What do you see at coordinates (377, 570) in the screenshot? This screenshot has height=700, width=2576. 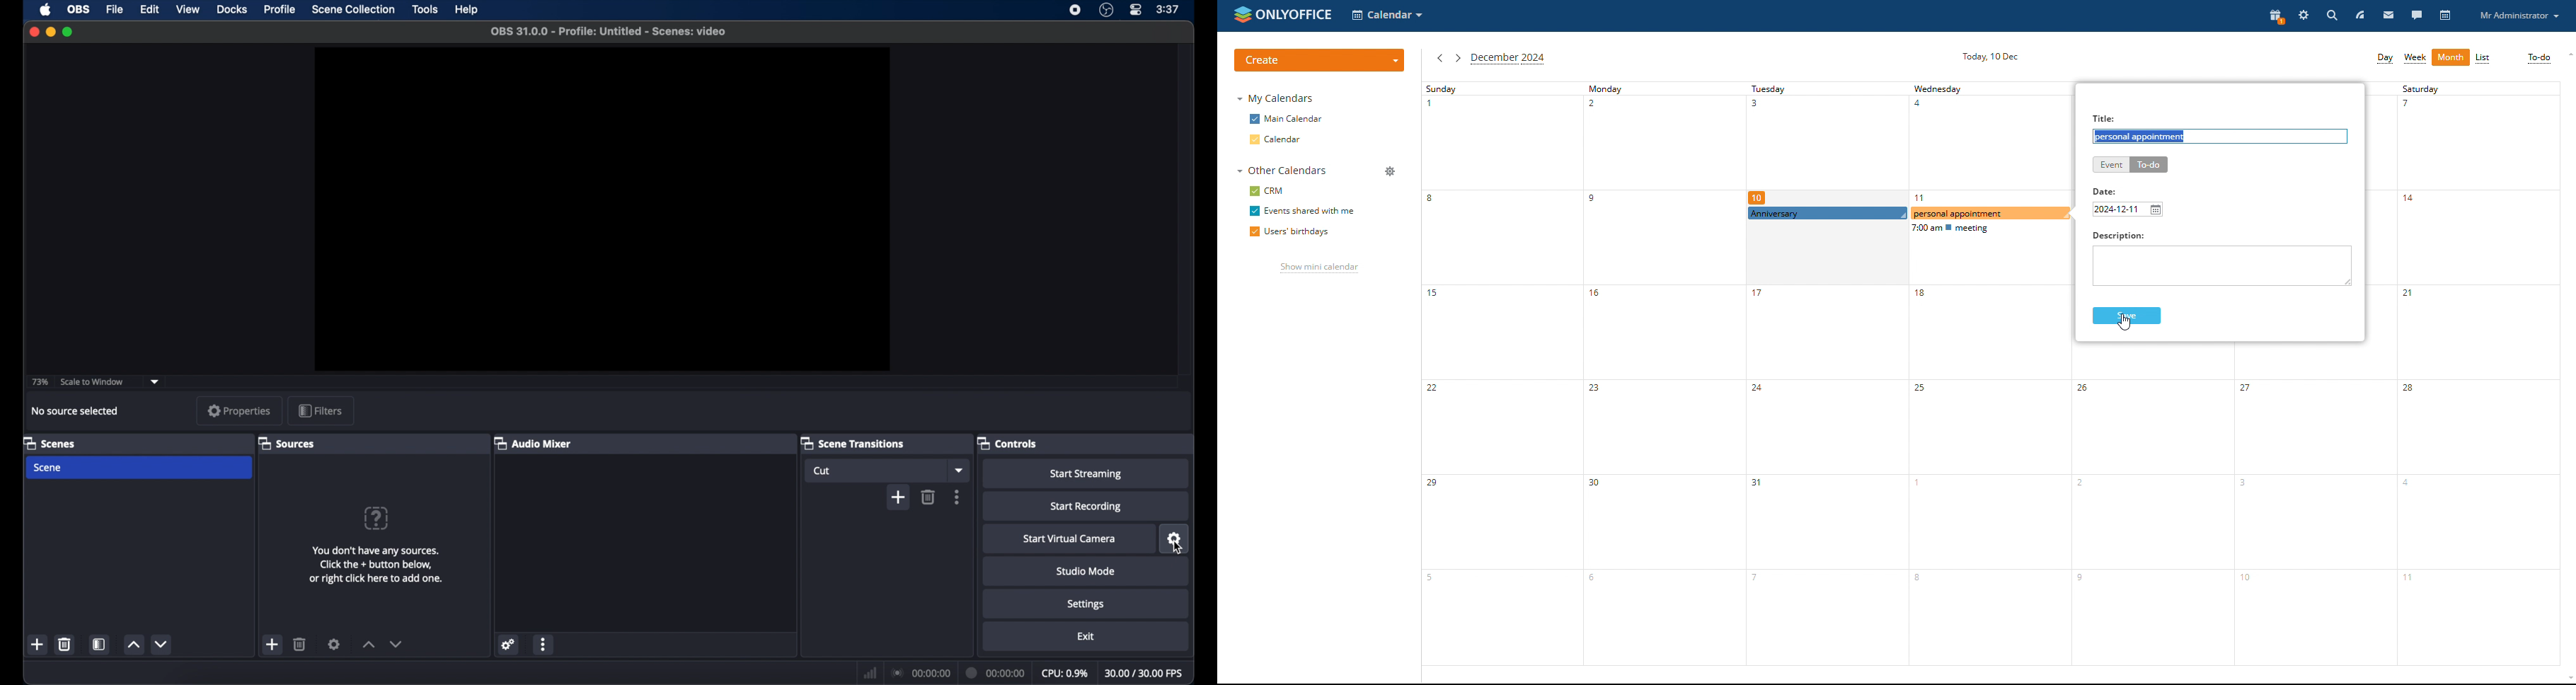 I see `You don't have any sources.
Click the + button below,
or right click here to add one.` at bounding box center [377, 570].